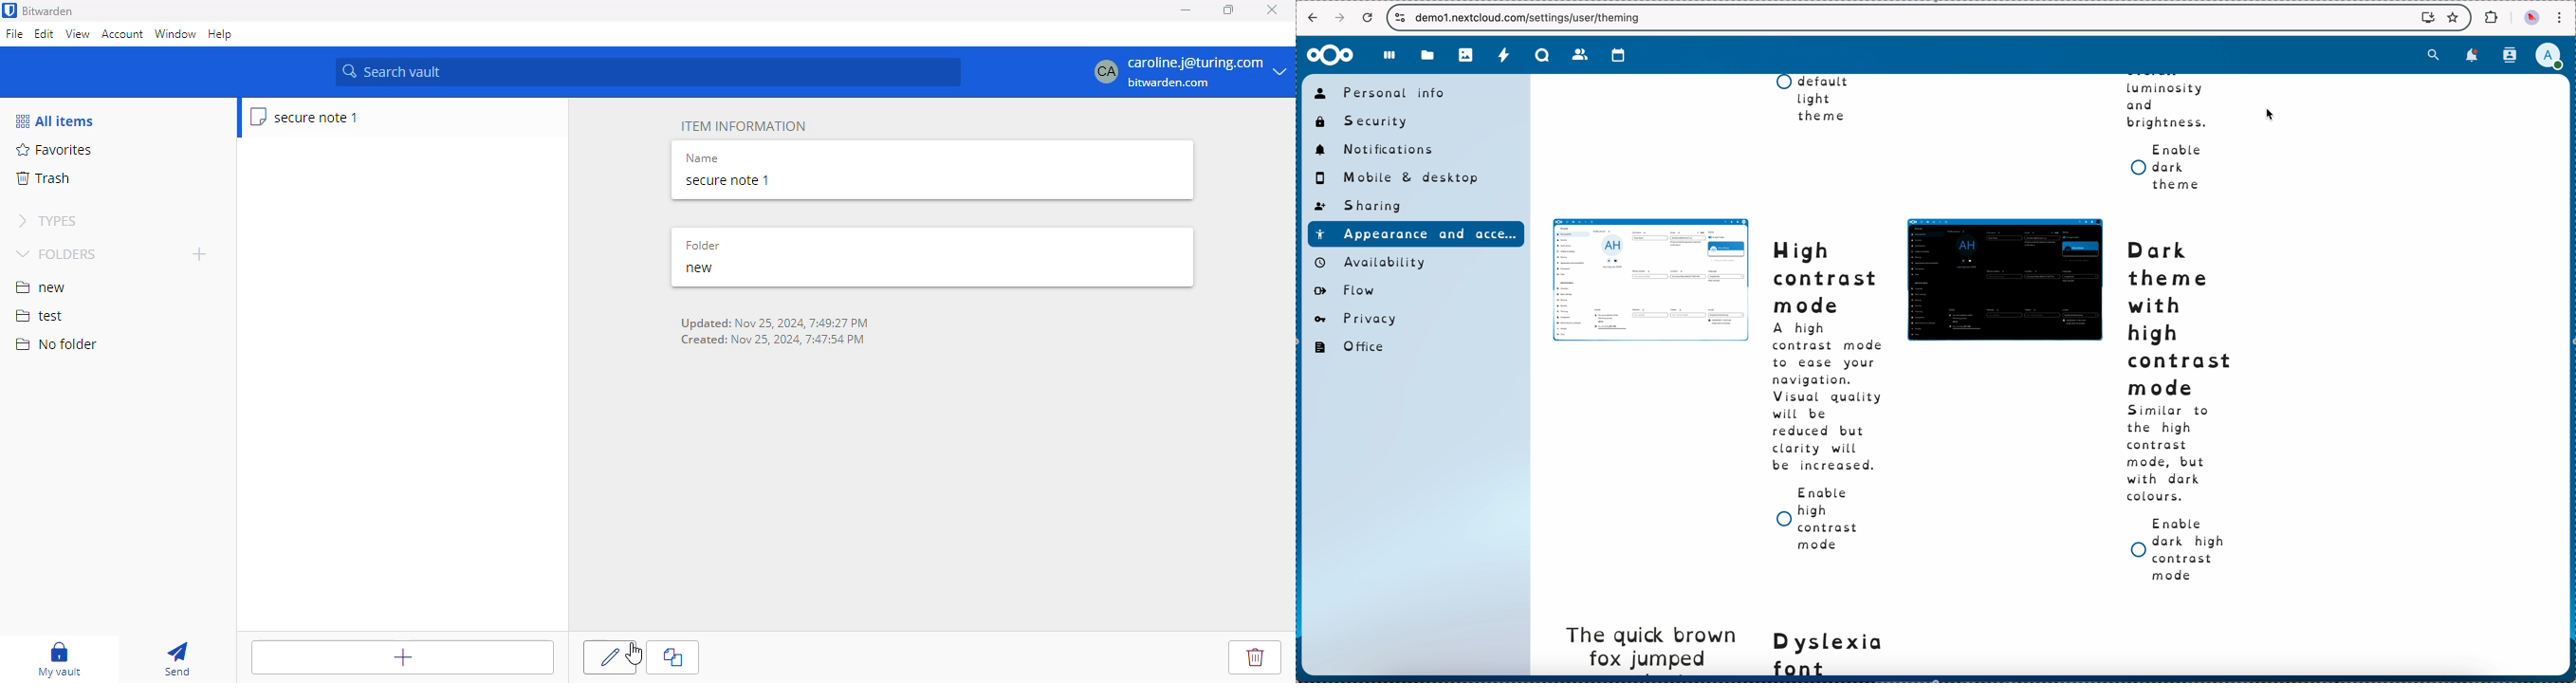 This screenshot has height=700, width=2576. I want to click on activity, so click(1502, 56).